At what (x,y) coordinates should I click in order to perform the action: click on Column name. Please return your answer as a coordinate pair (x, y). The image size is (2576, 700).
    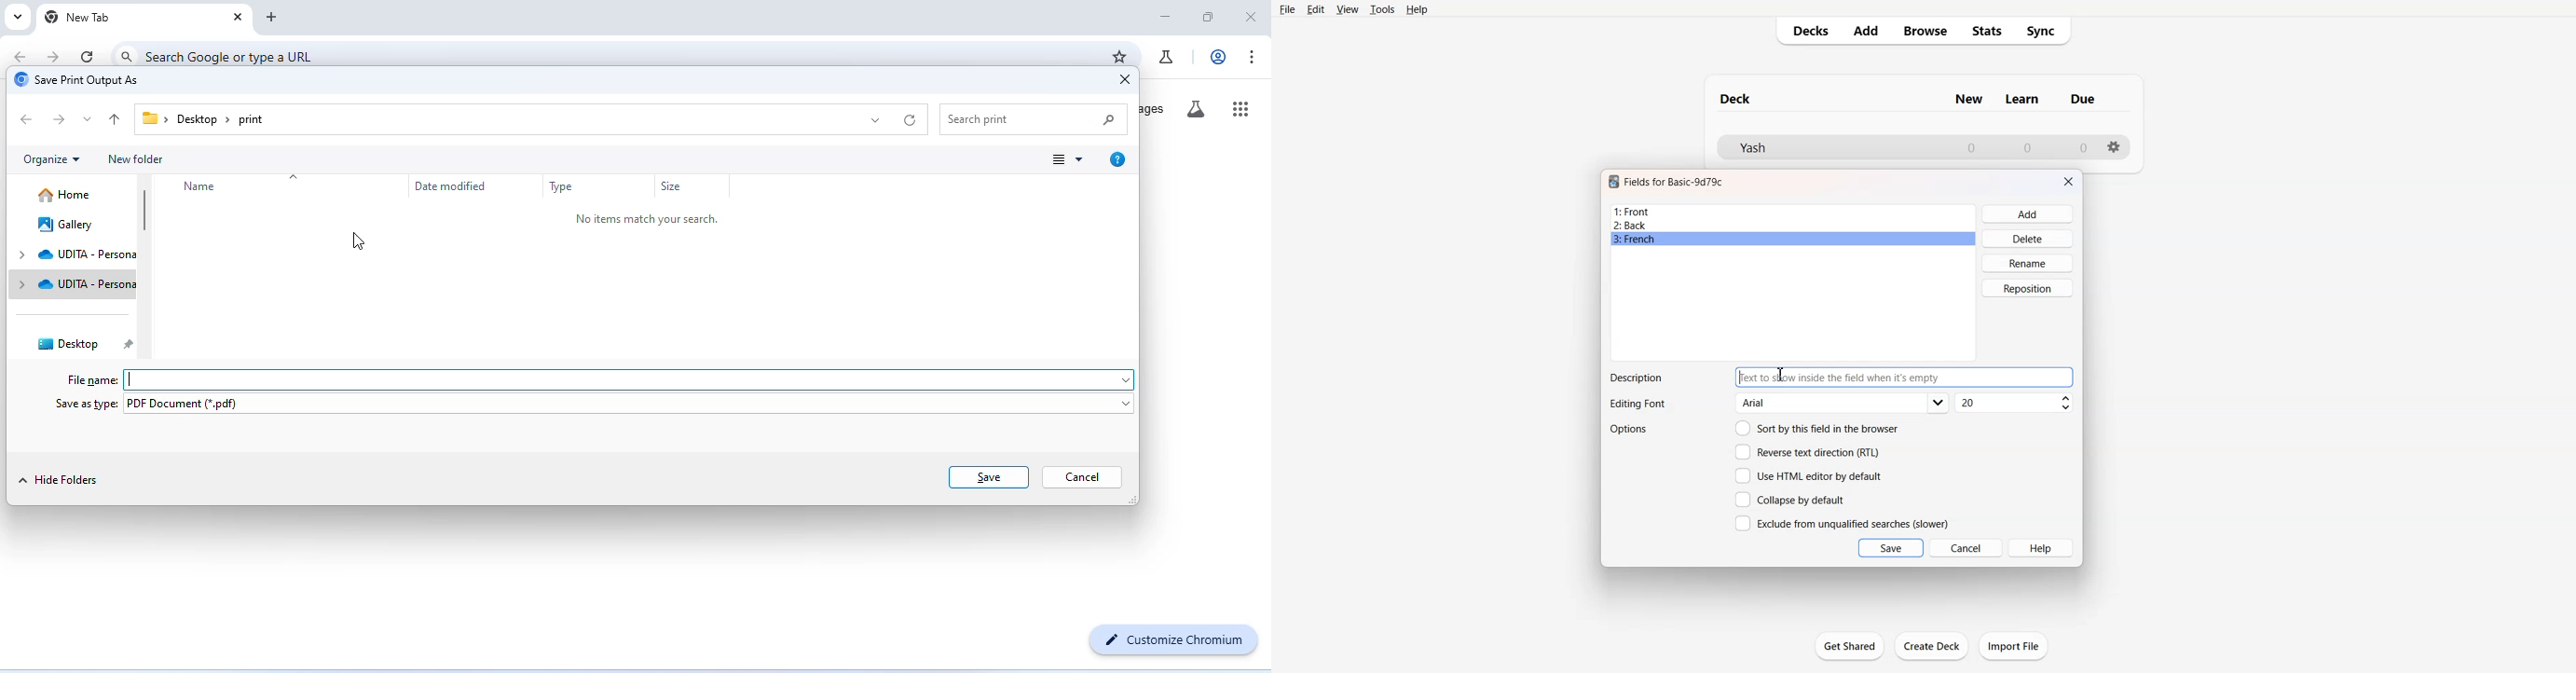
    Looking at the image, I should click on (2022, 99).